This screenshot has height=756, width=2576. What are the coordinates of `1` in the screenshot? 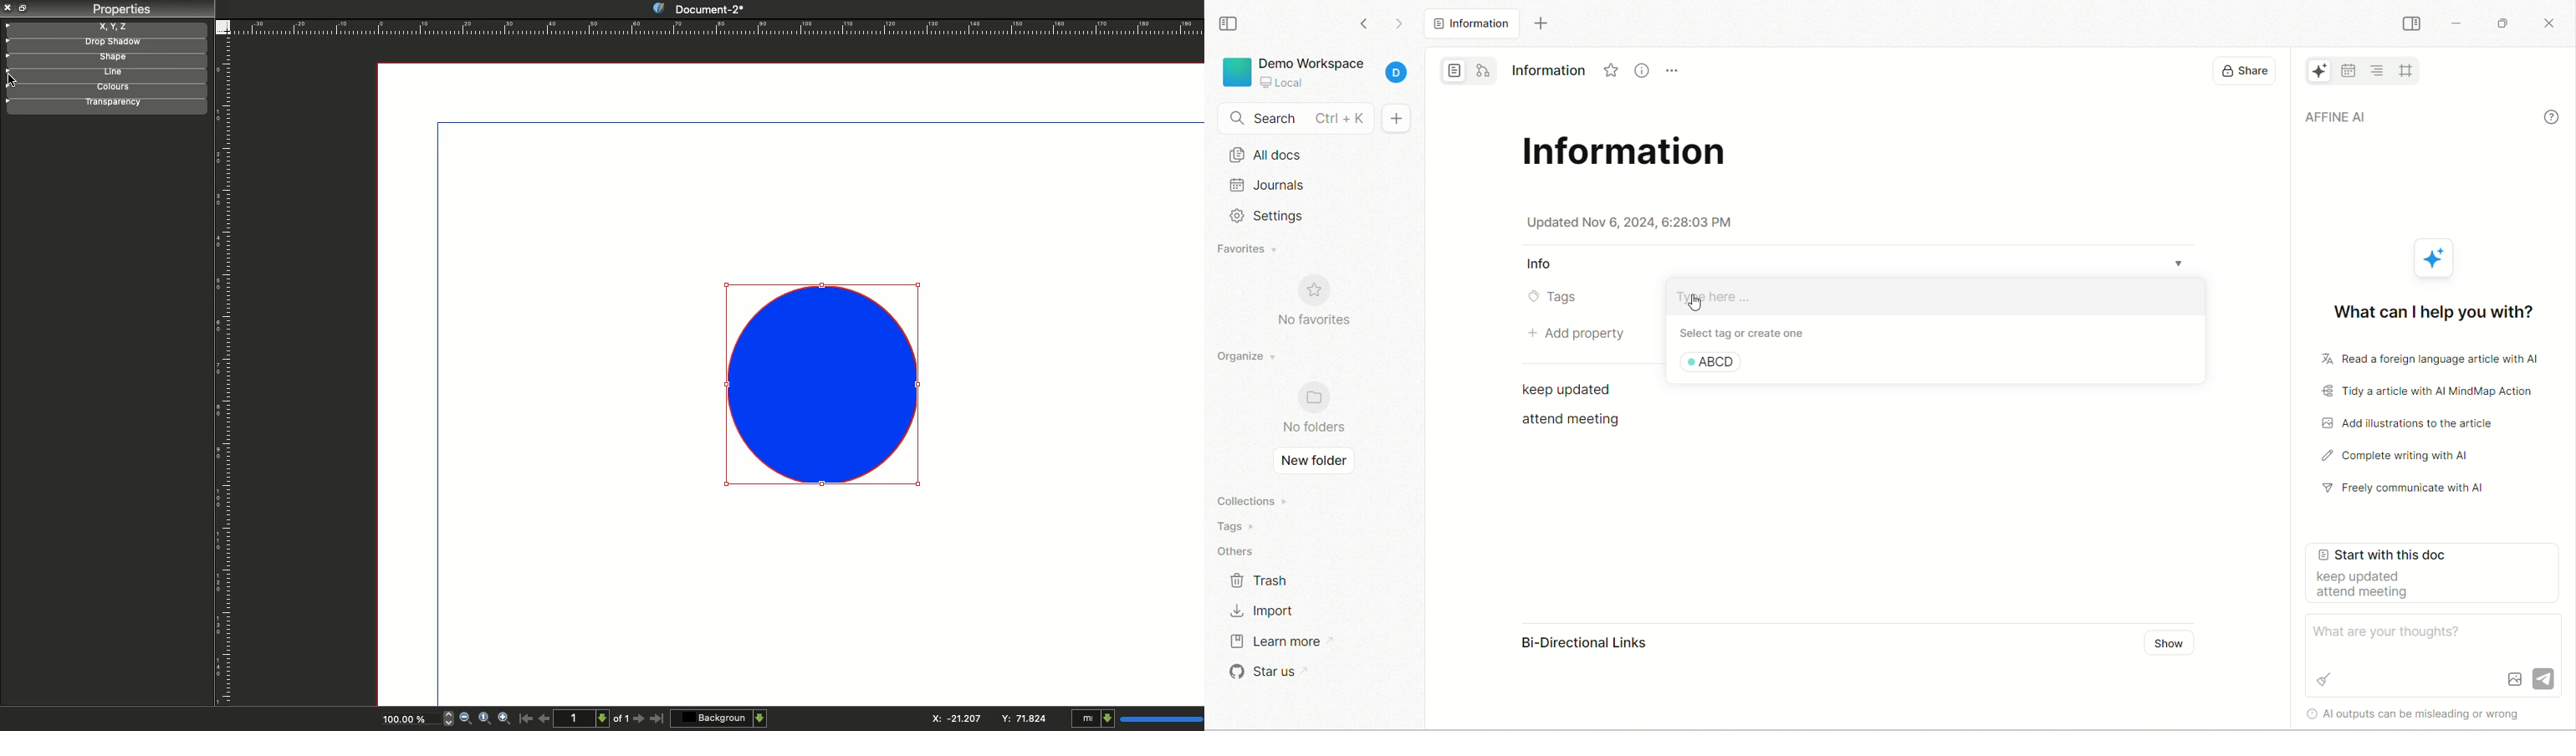 It's located at (584, 718).